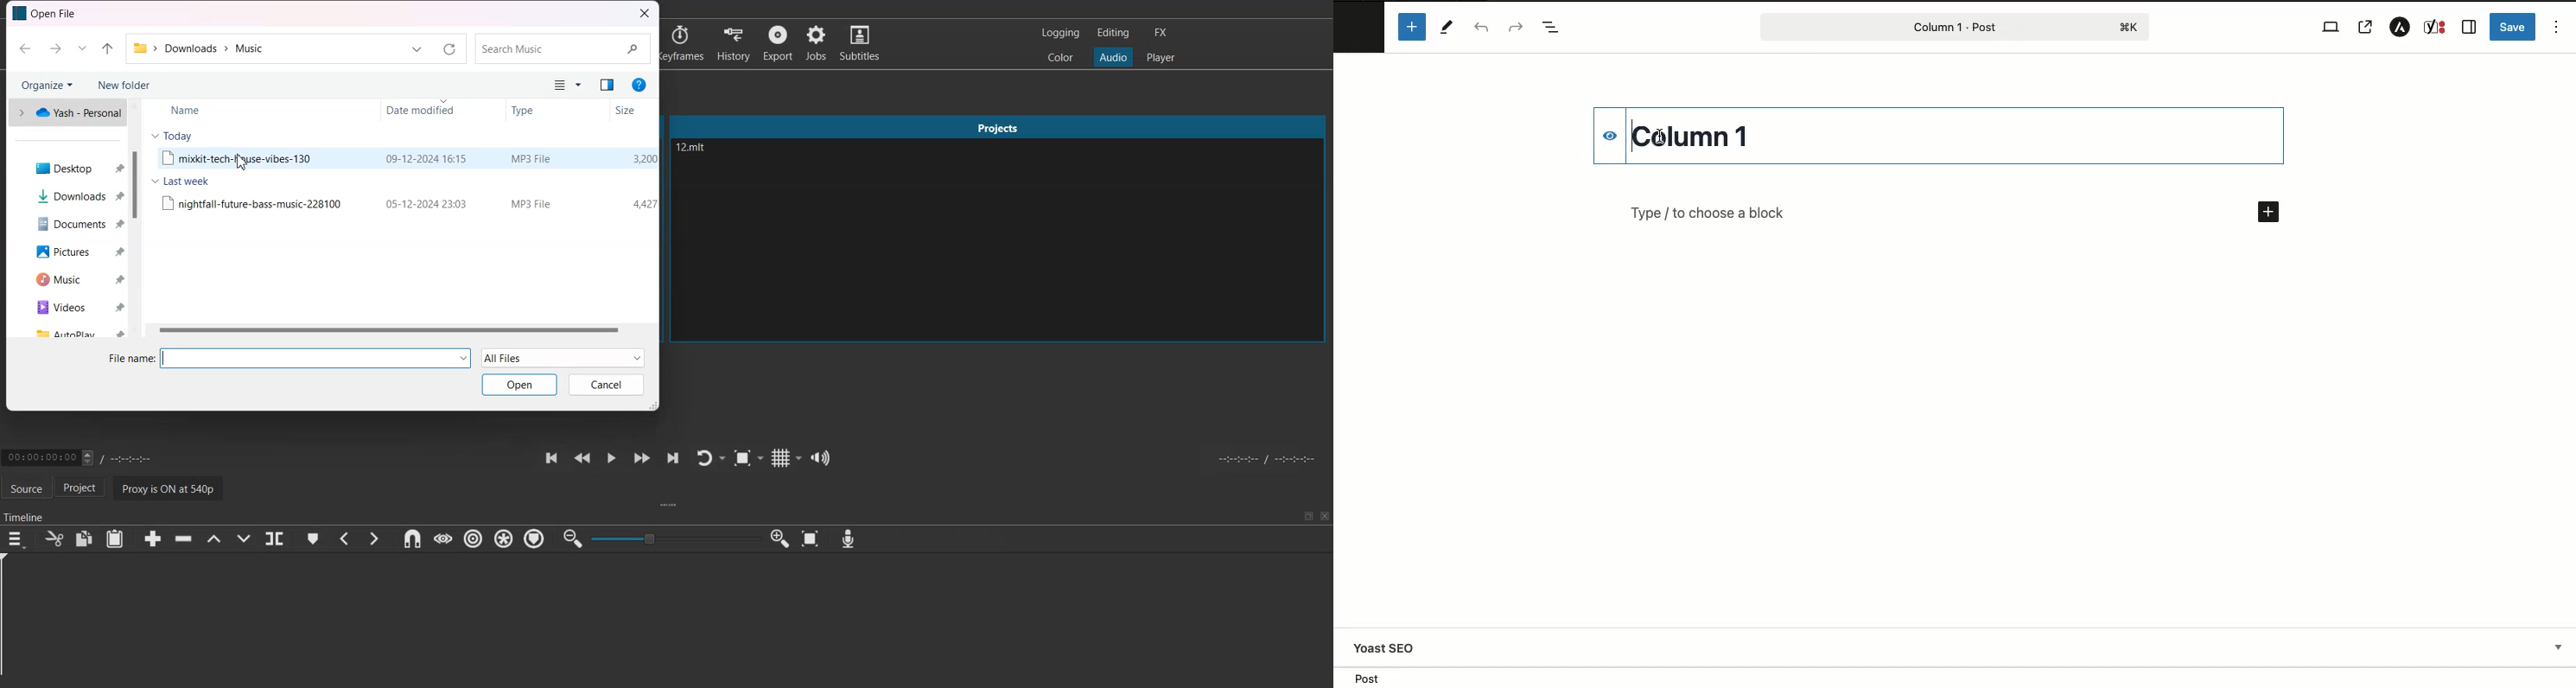  Describe the element at coordinates (26, 486) in the screenshot. I see `Source` at that location.